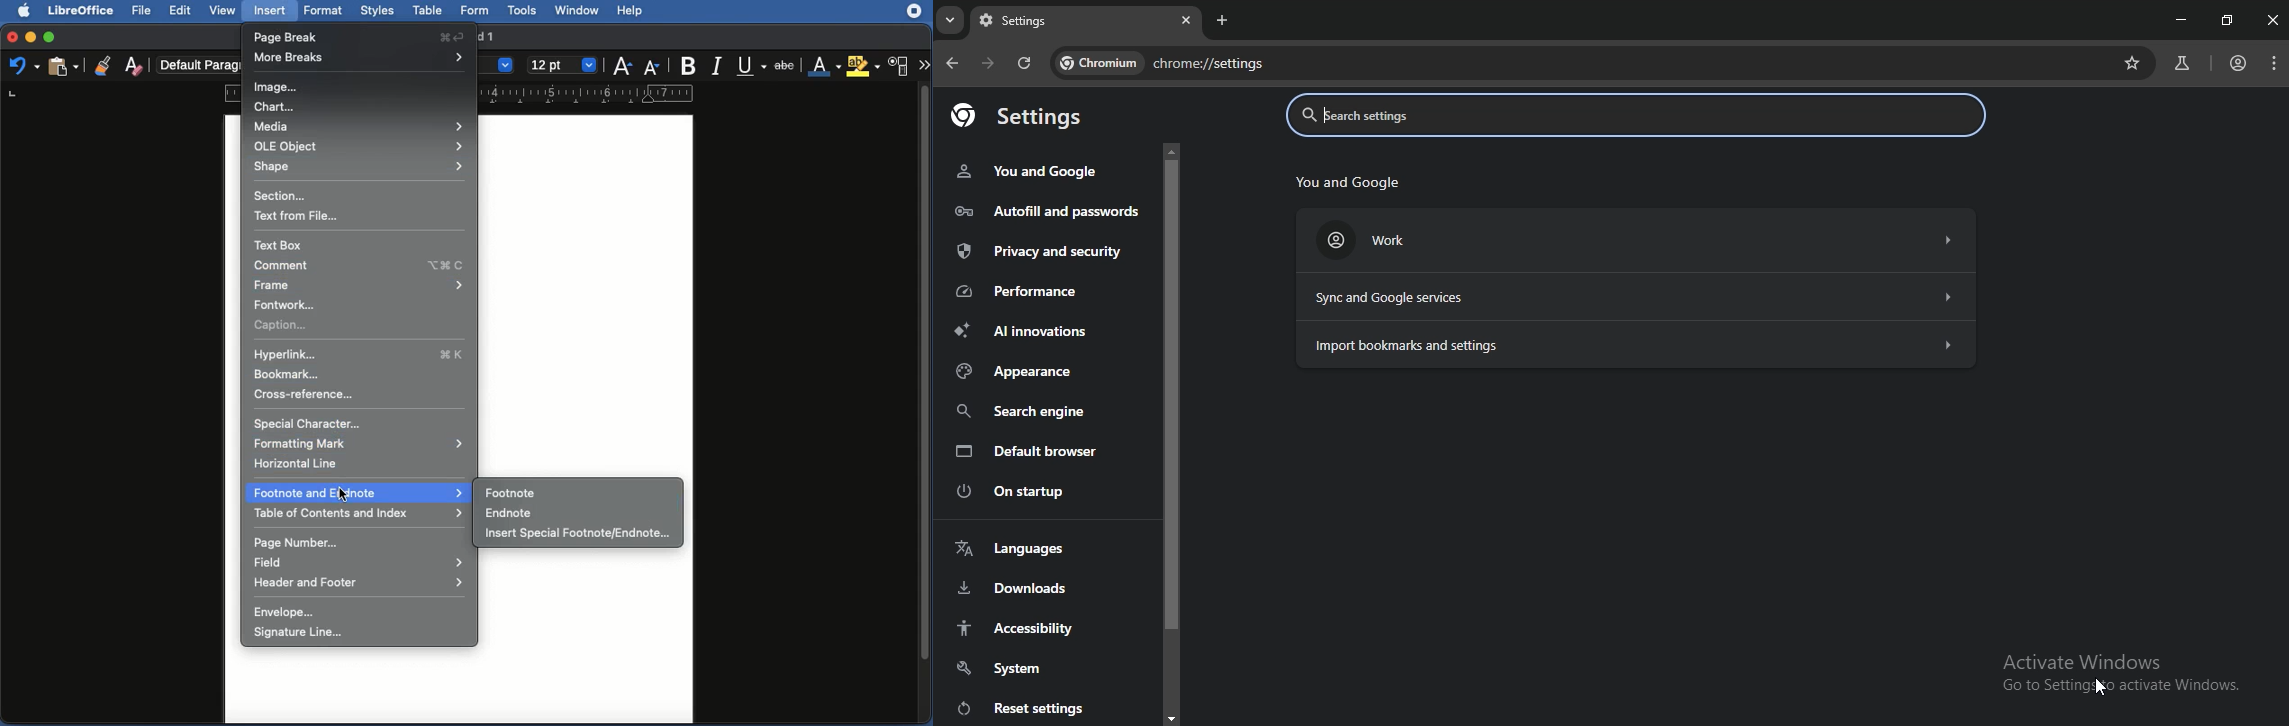 The height and width of the screenshot is (728, 2296). What do you see at coordinates (862, 66) in the screenshot?
I see `Highlighting color` at bounding box center [862, 66].